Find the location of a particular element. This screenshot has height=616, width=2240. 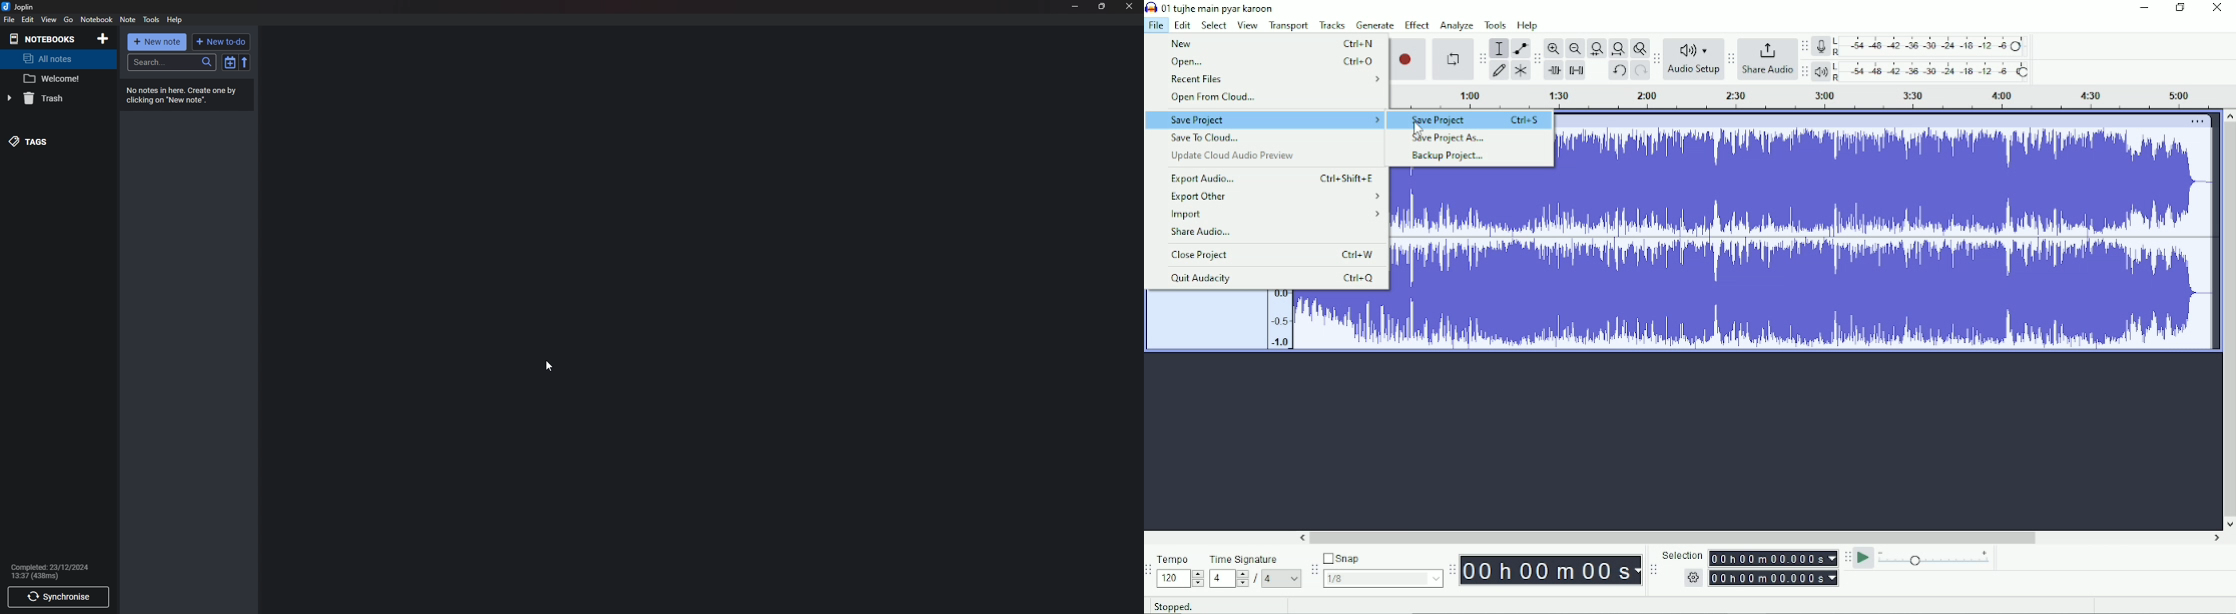

Time is located at coordinates (1552, 569).